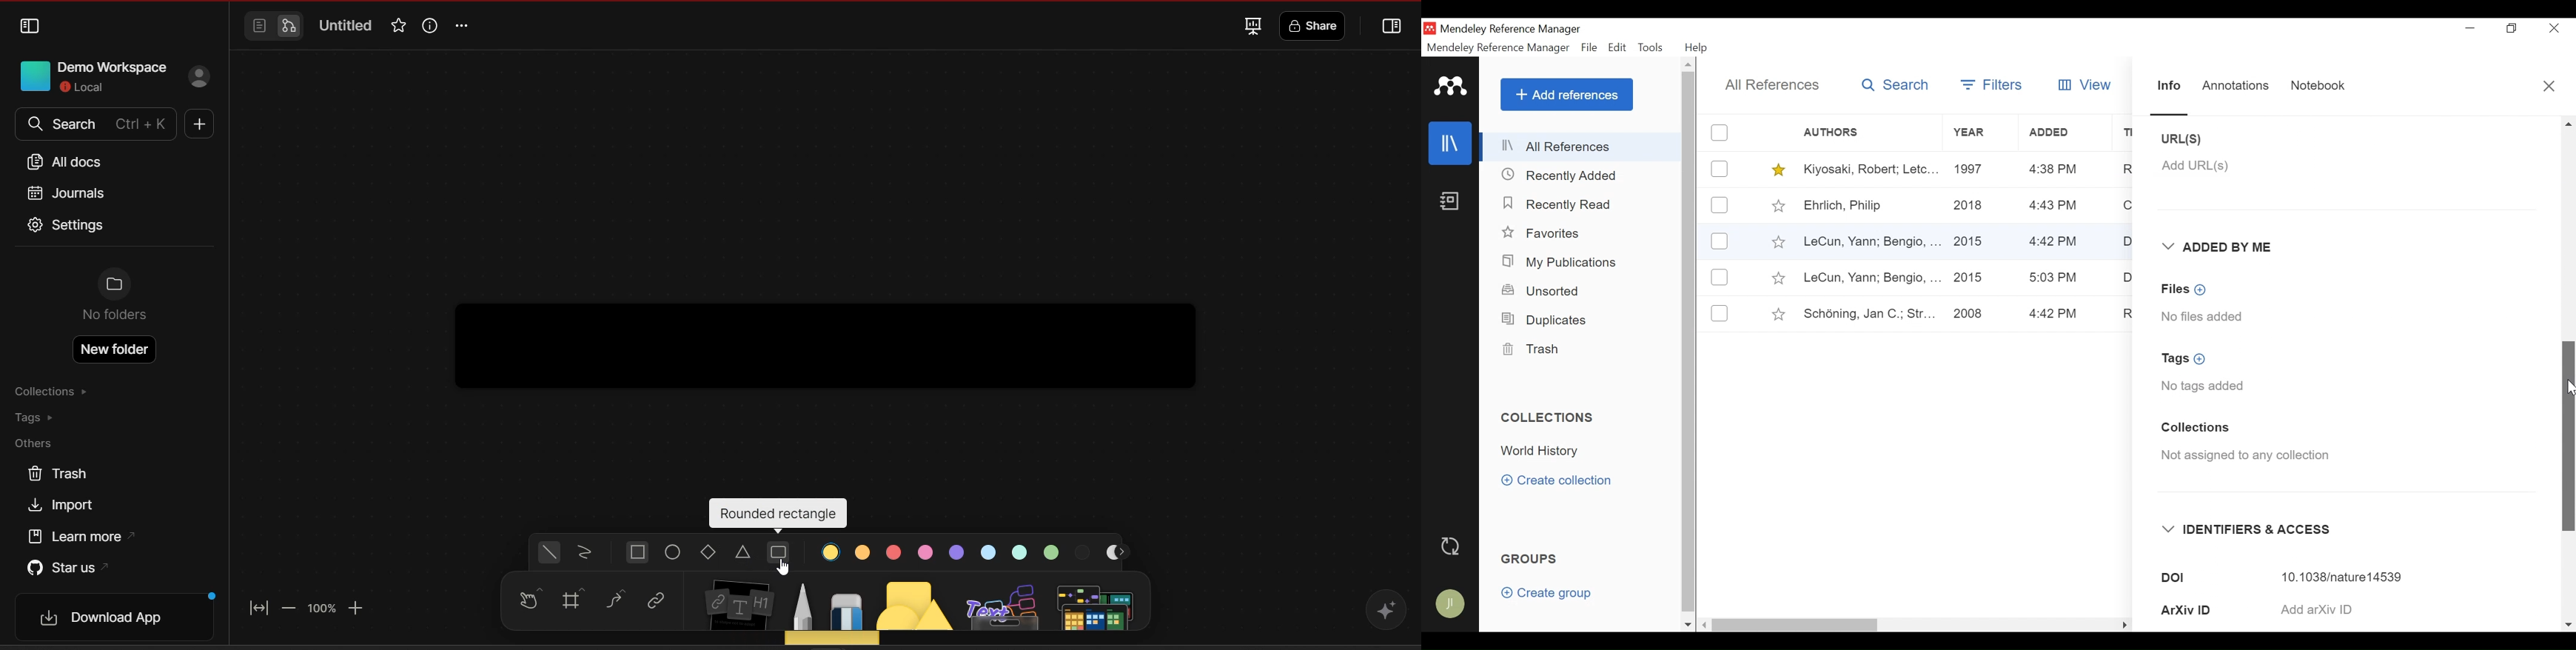 The height and width of the screenshot is (672, 2576). I want to click on settings, so click(67, 227).